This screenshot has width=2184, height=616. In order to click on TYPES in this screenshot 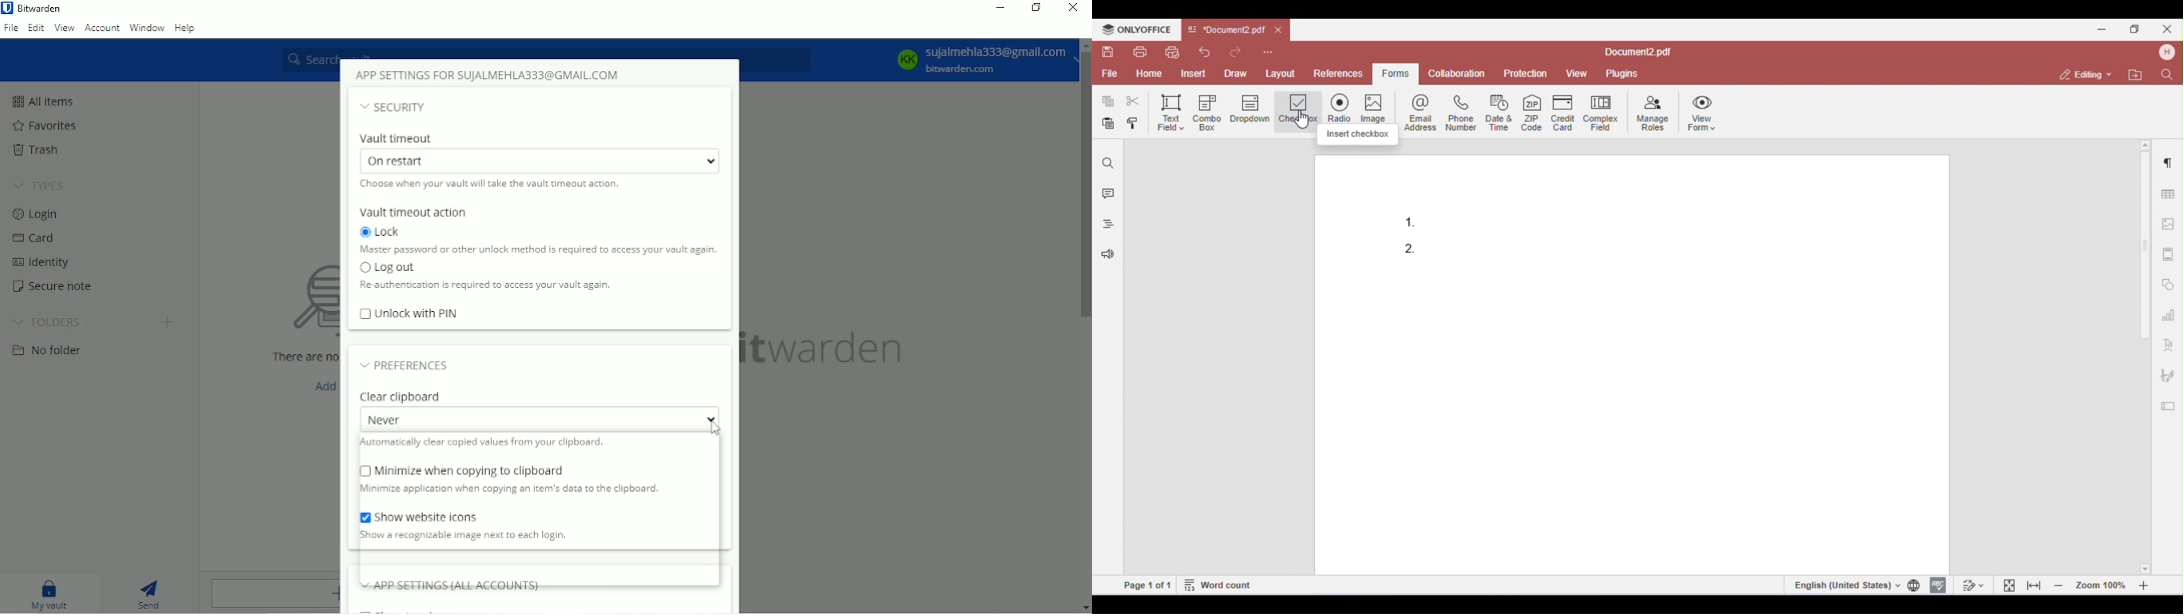, I will do `click(47, 187)`.